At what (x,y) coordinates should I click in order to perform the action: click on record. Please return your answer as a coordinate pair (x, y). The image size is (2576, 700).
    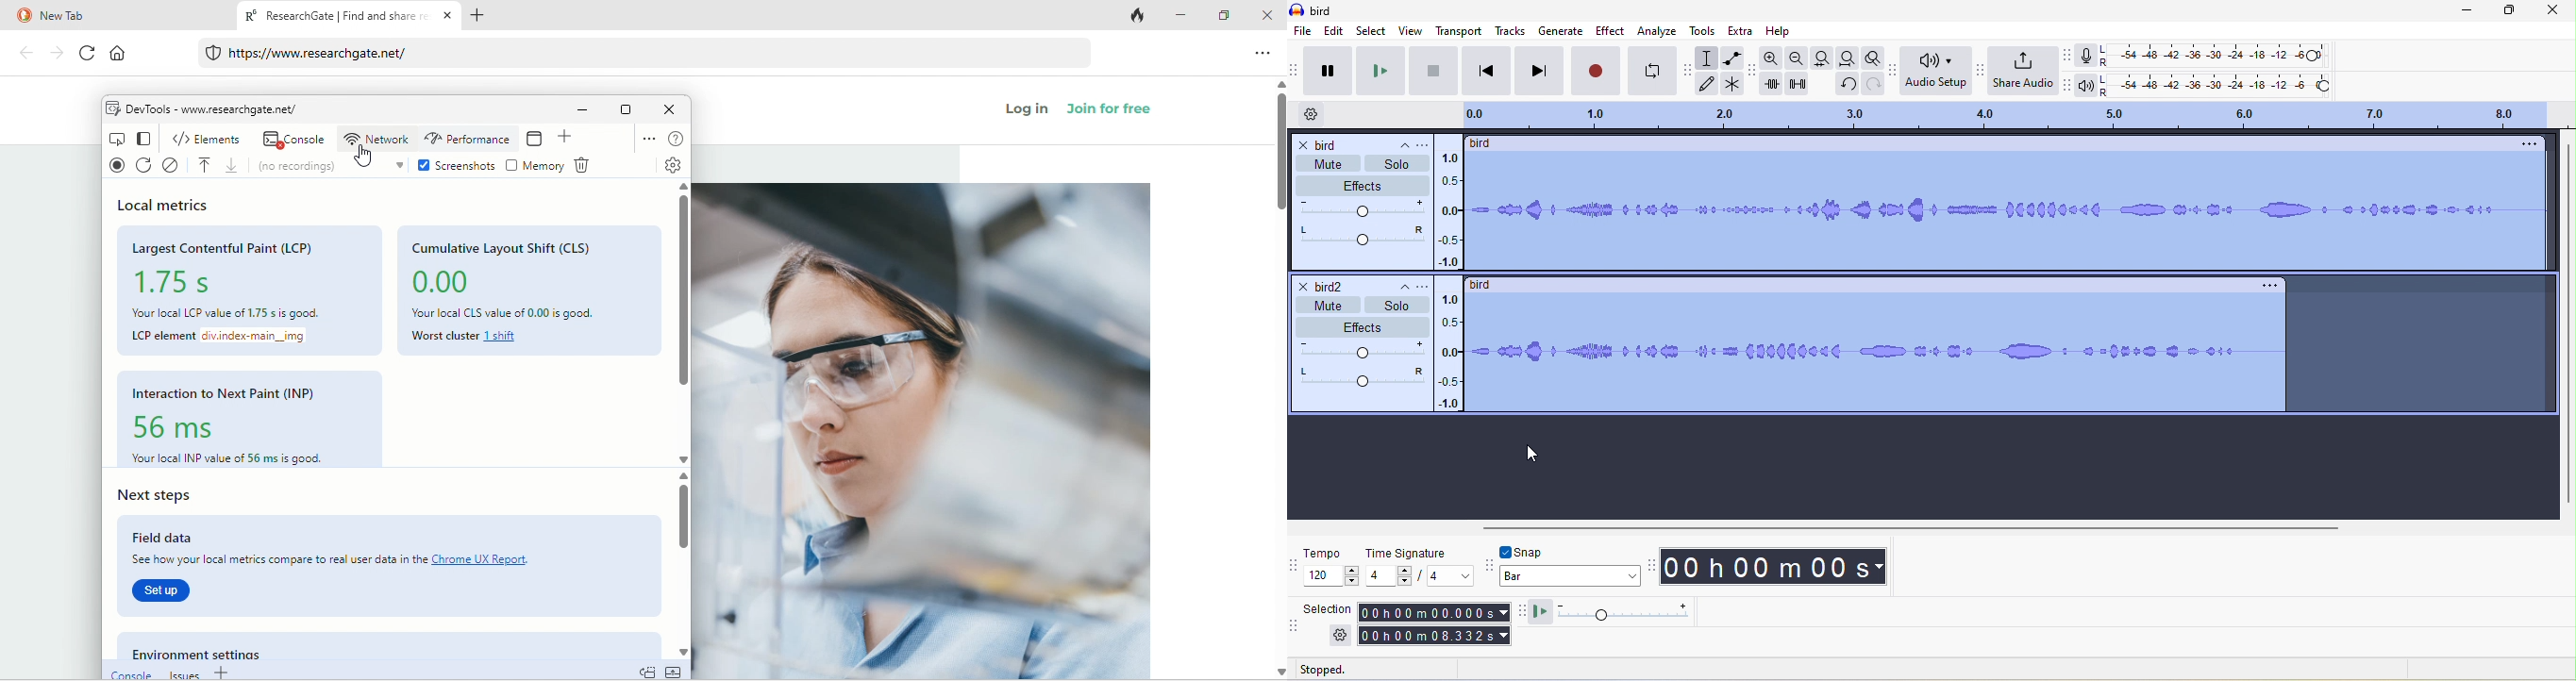
    Looking at the image, I should click on (1597, 70).